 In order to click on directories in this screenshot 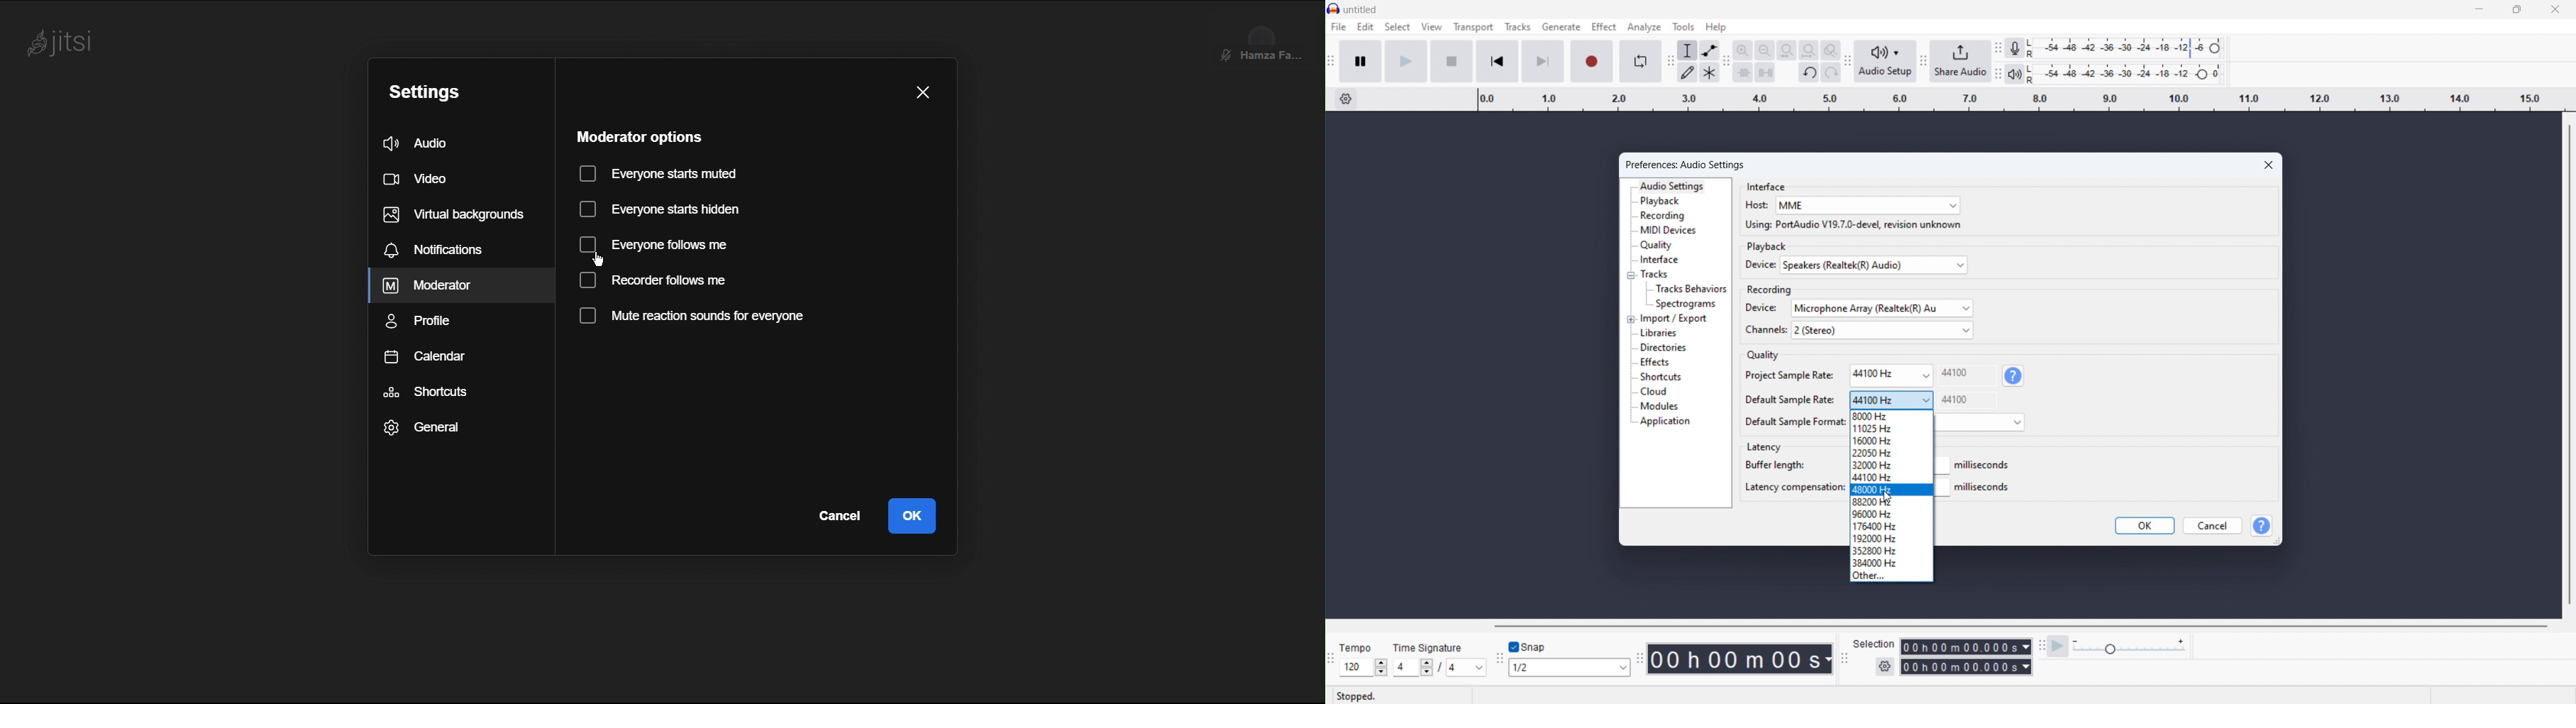, I will do `click(1663, 347)`.